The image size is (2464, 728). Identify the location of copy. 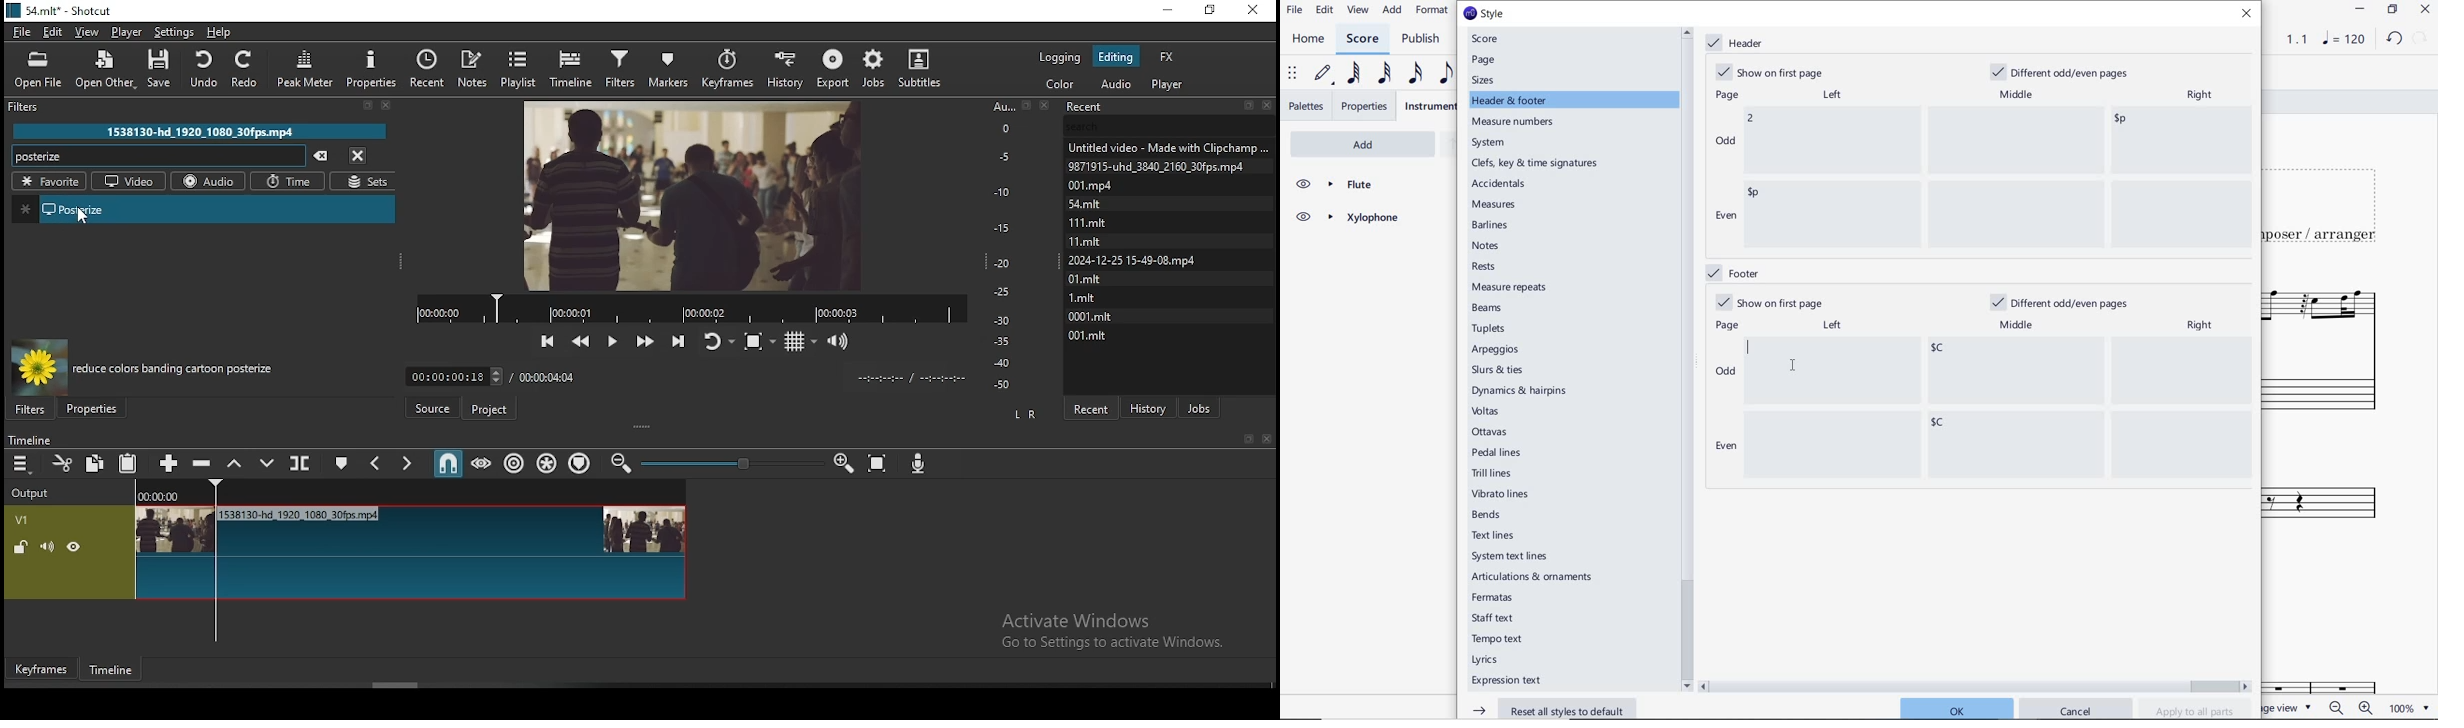
(96, 464).